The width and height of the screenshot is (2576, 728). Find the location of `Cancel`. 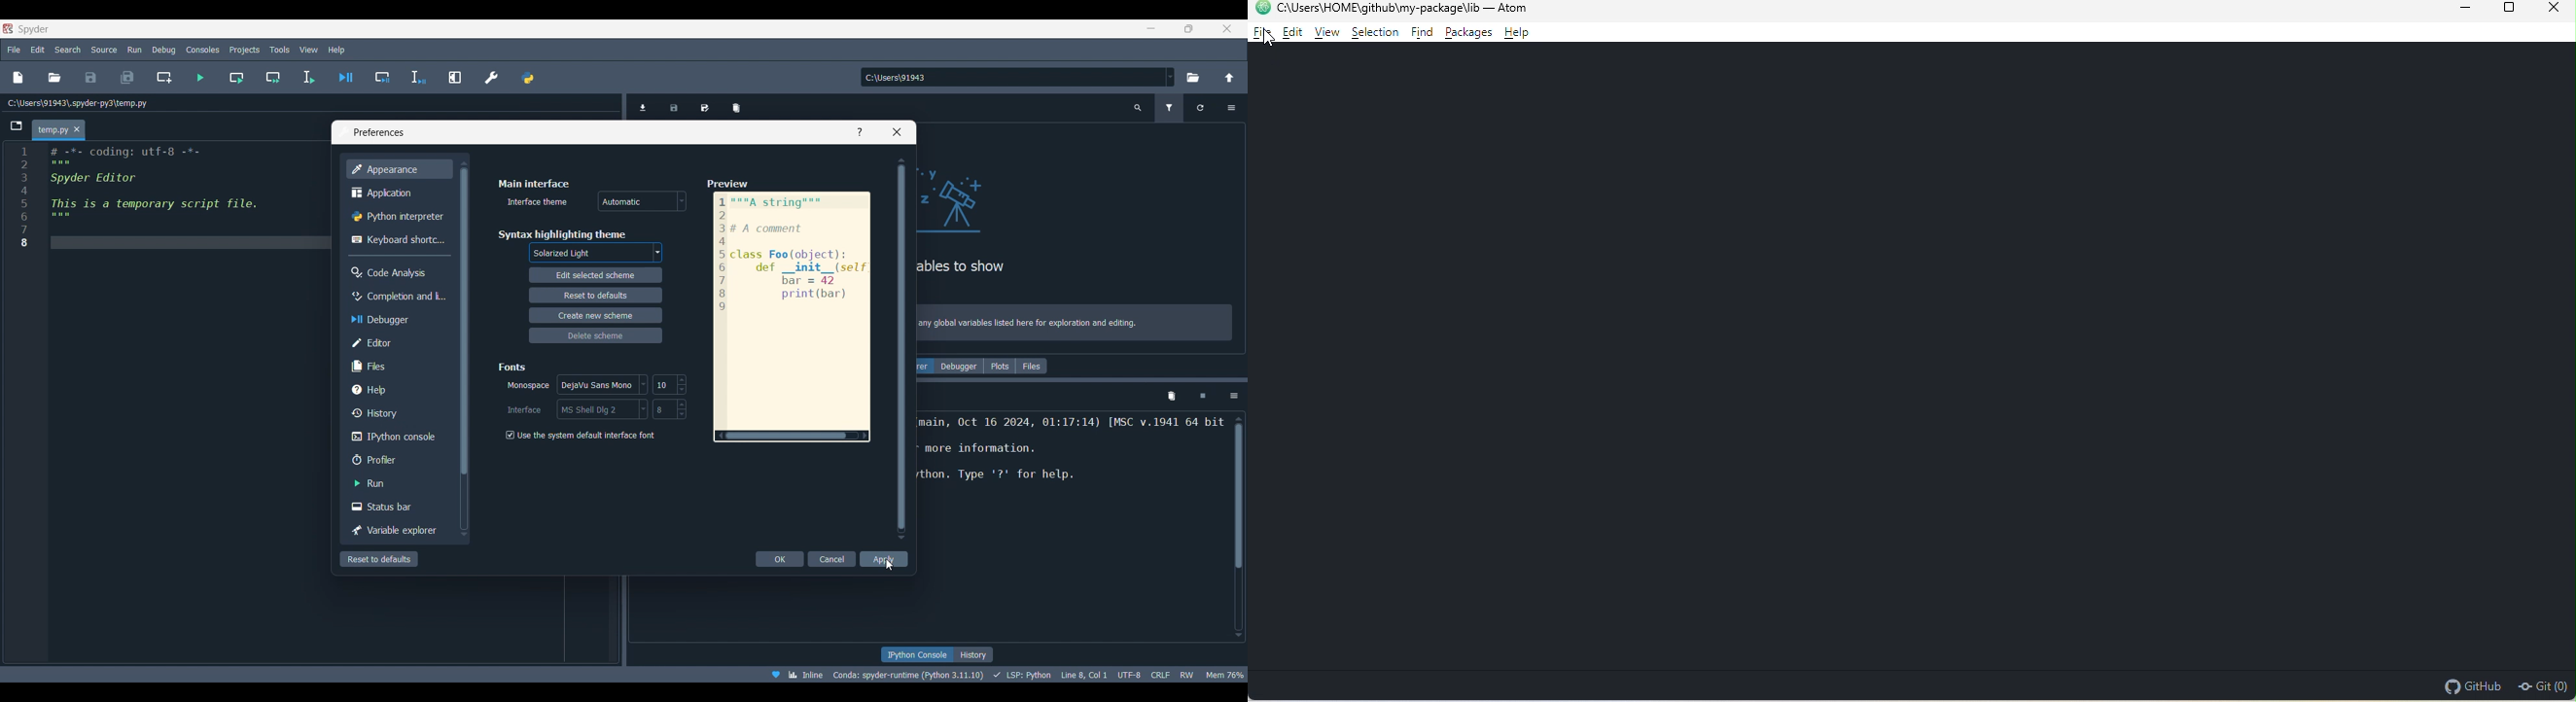

Cancel is located at coordinates (832, 559).